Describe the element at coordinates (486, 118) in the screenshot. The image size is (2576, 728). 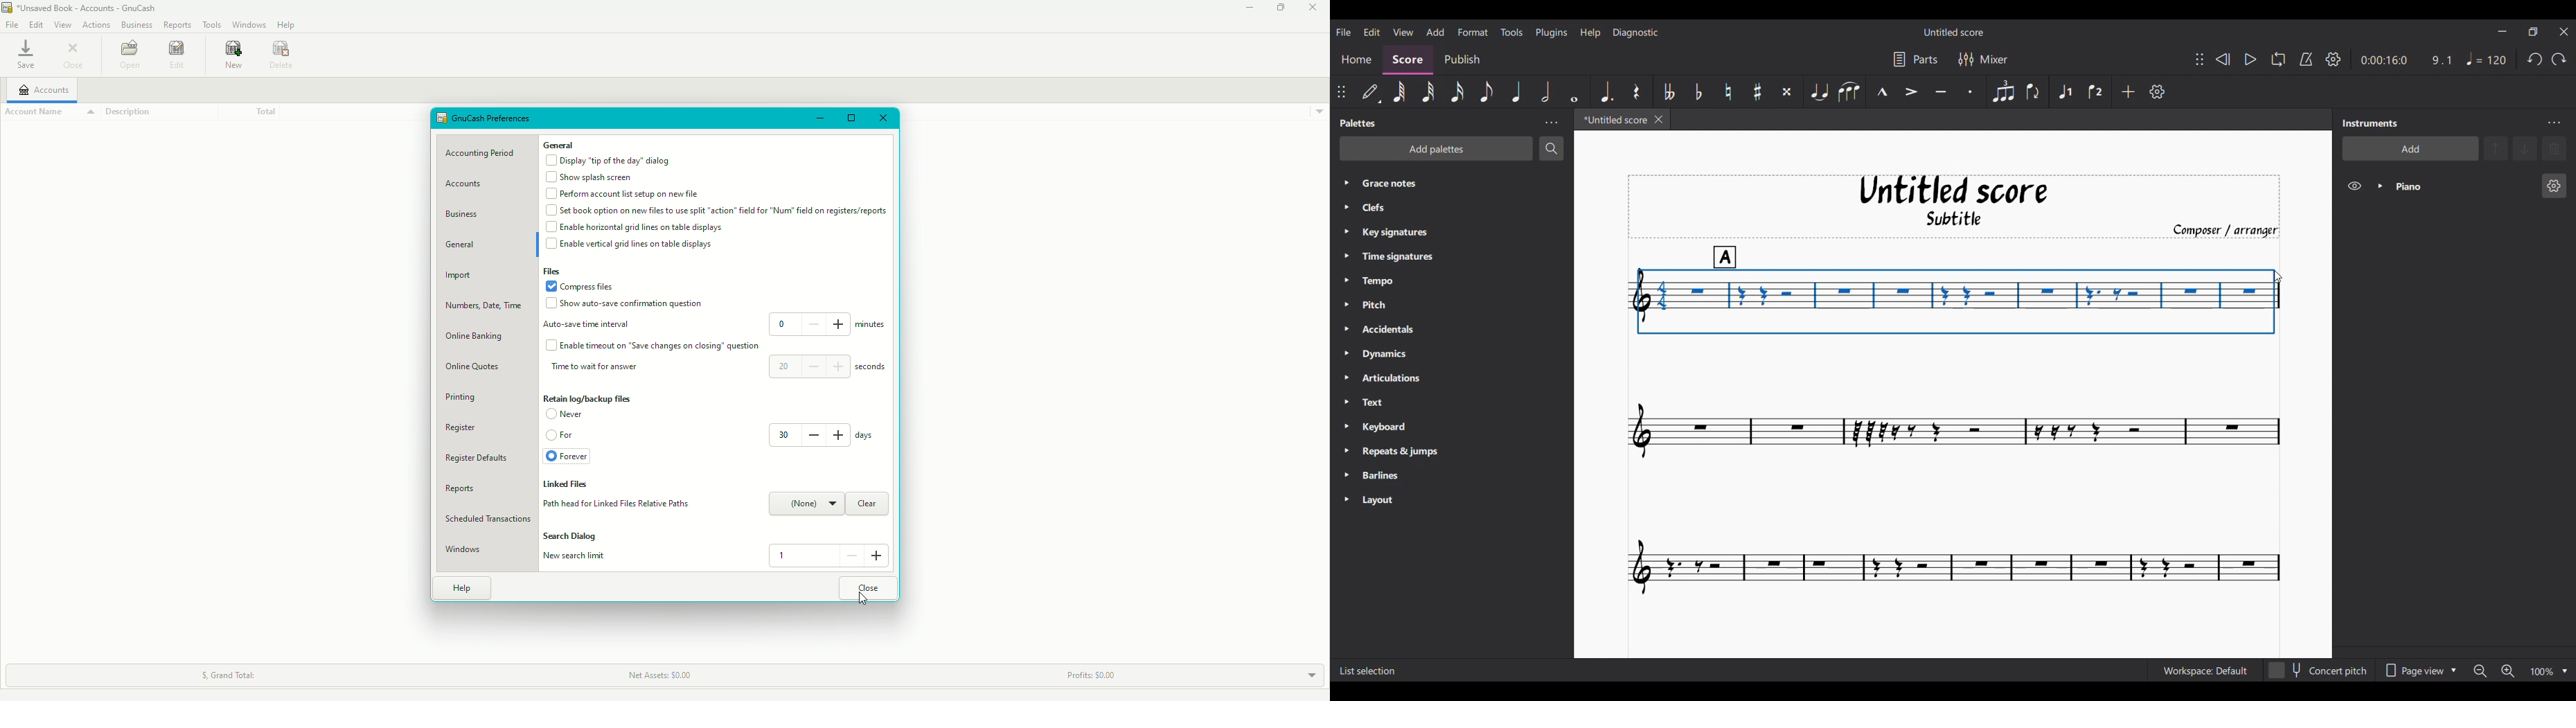
I see `Preferences` at that location.